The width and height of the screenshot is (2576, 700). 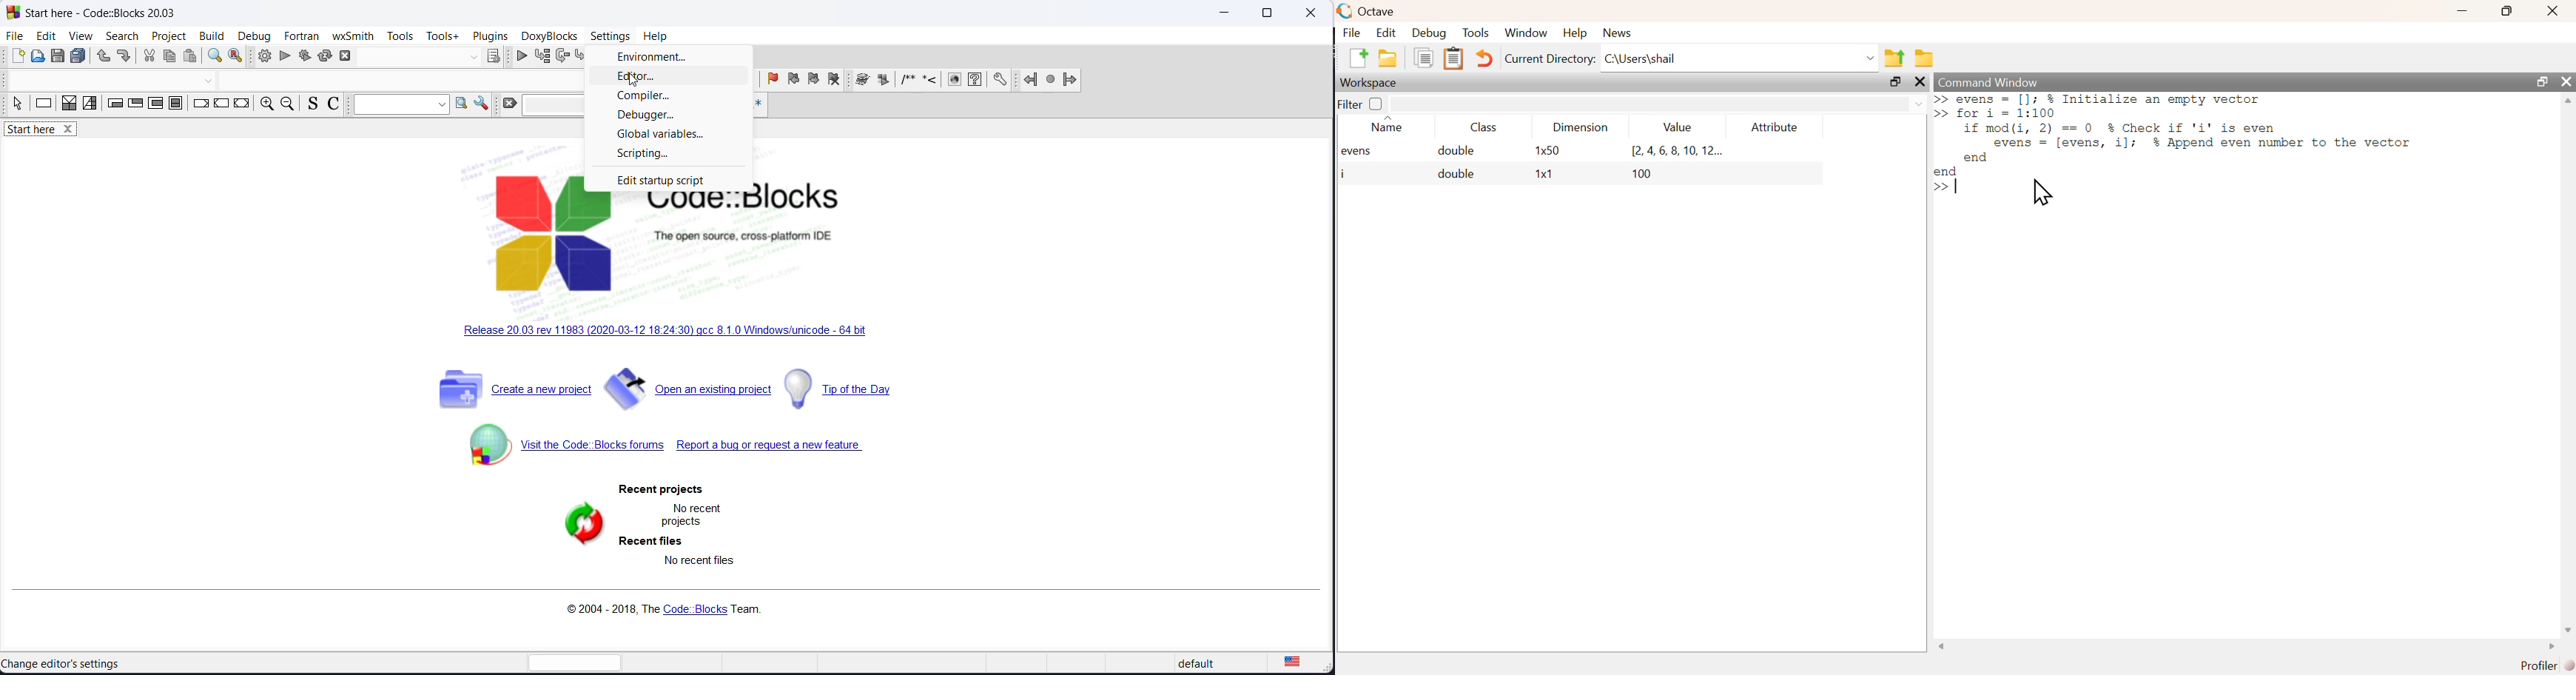 What do you see at coordinates (974, 81) in the screenshot?
I see `questions` at bounding box center [974, 81].